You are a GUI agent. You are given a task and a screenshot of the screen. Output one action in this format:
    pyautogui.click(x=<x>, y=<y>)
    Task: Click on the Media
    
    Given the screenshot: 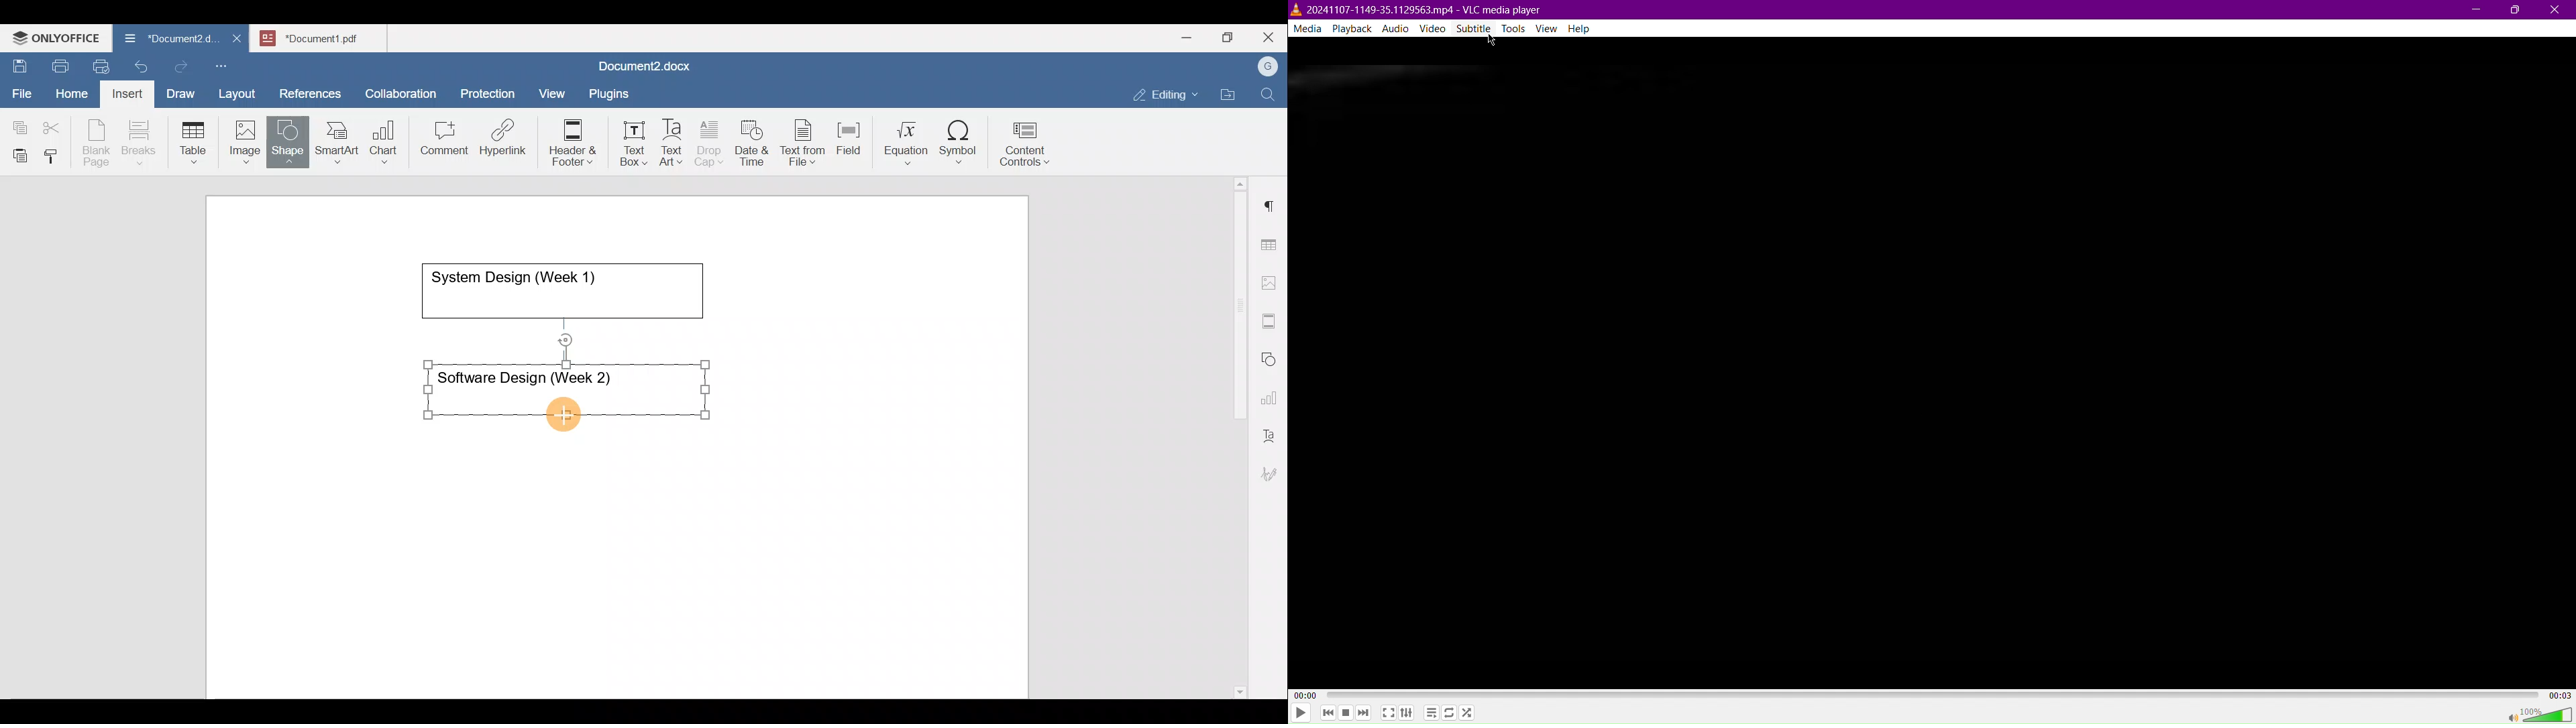 What is the action you would take?
    pyautogui.click(x=1307, y=27)
    